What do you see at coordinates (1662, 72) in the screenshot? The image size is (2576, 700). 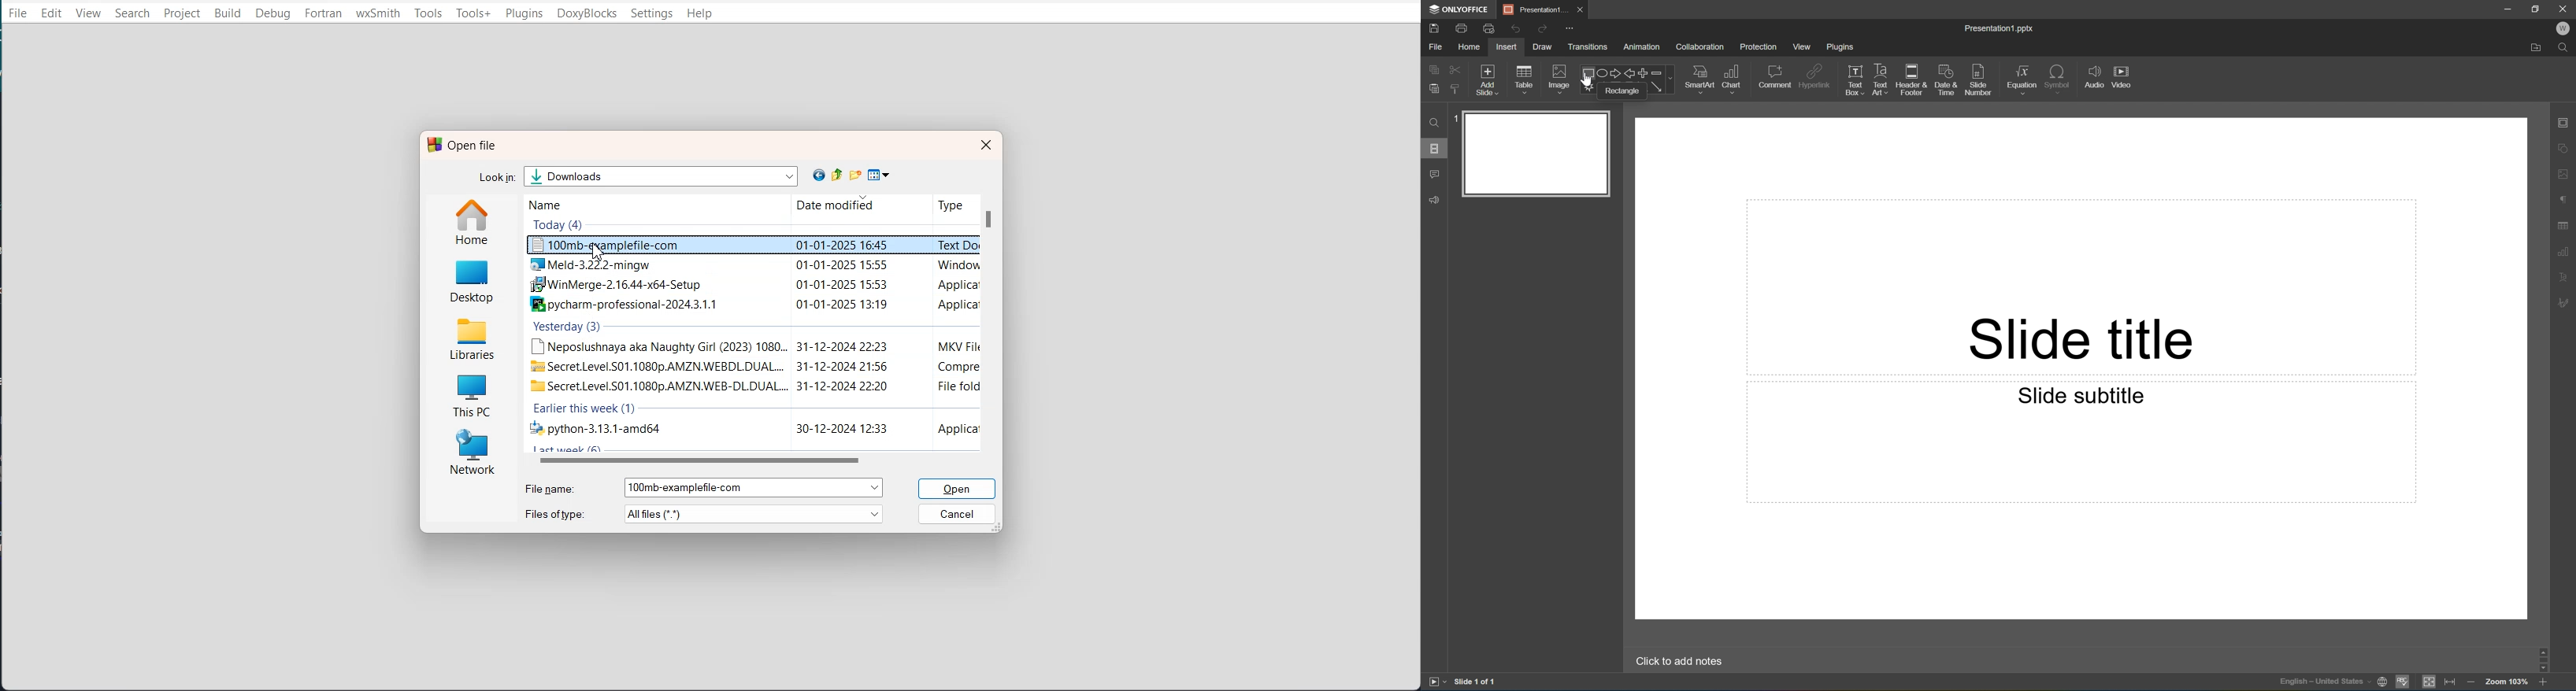 I see `Minus` at bounding box center [1662, 72].